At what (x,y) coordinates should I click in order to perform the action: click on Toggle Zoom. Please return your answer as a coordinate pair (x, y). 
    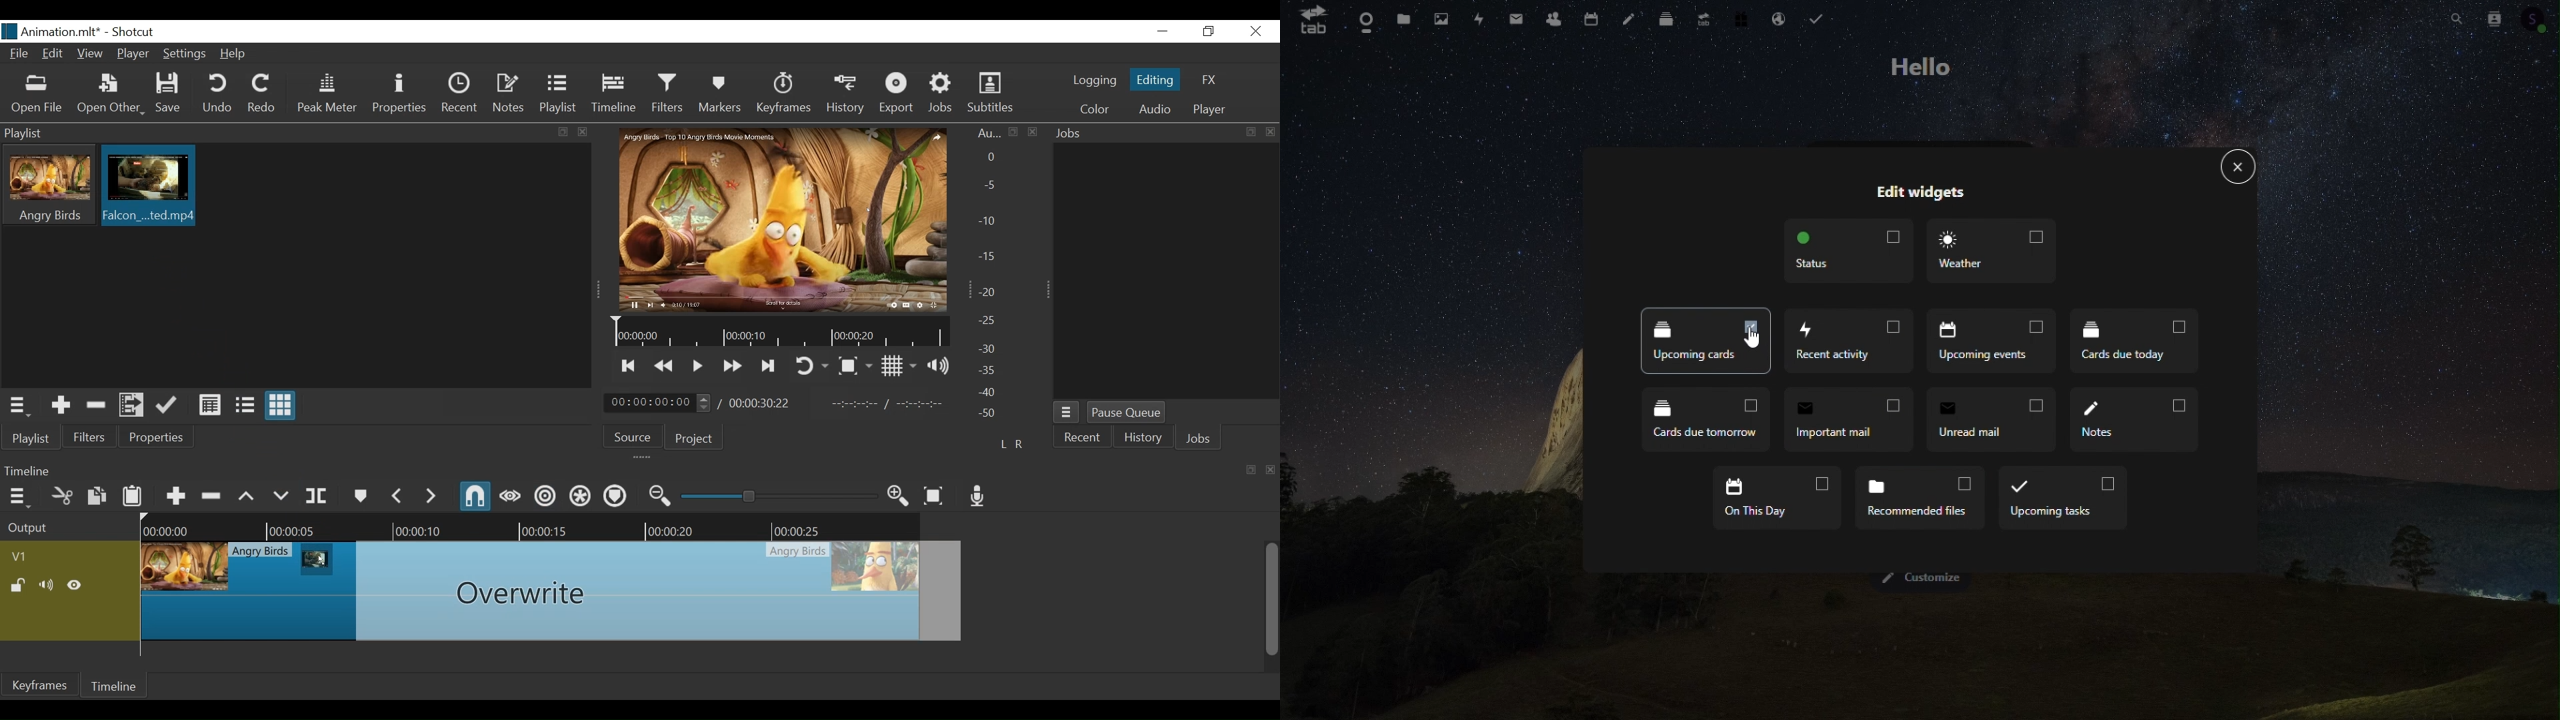
    Looking at the image, I should click on (855, 365).